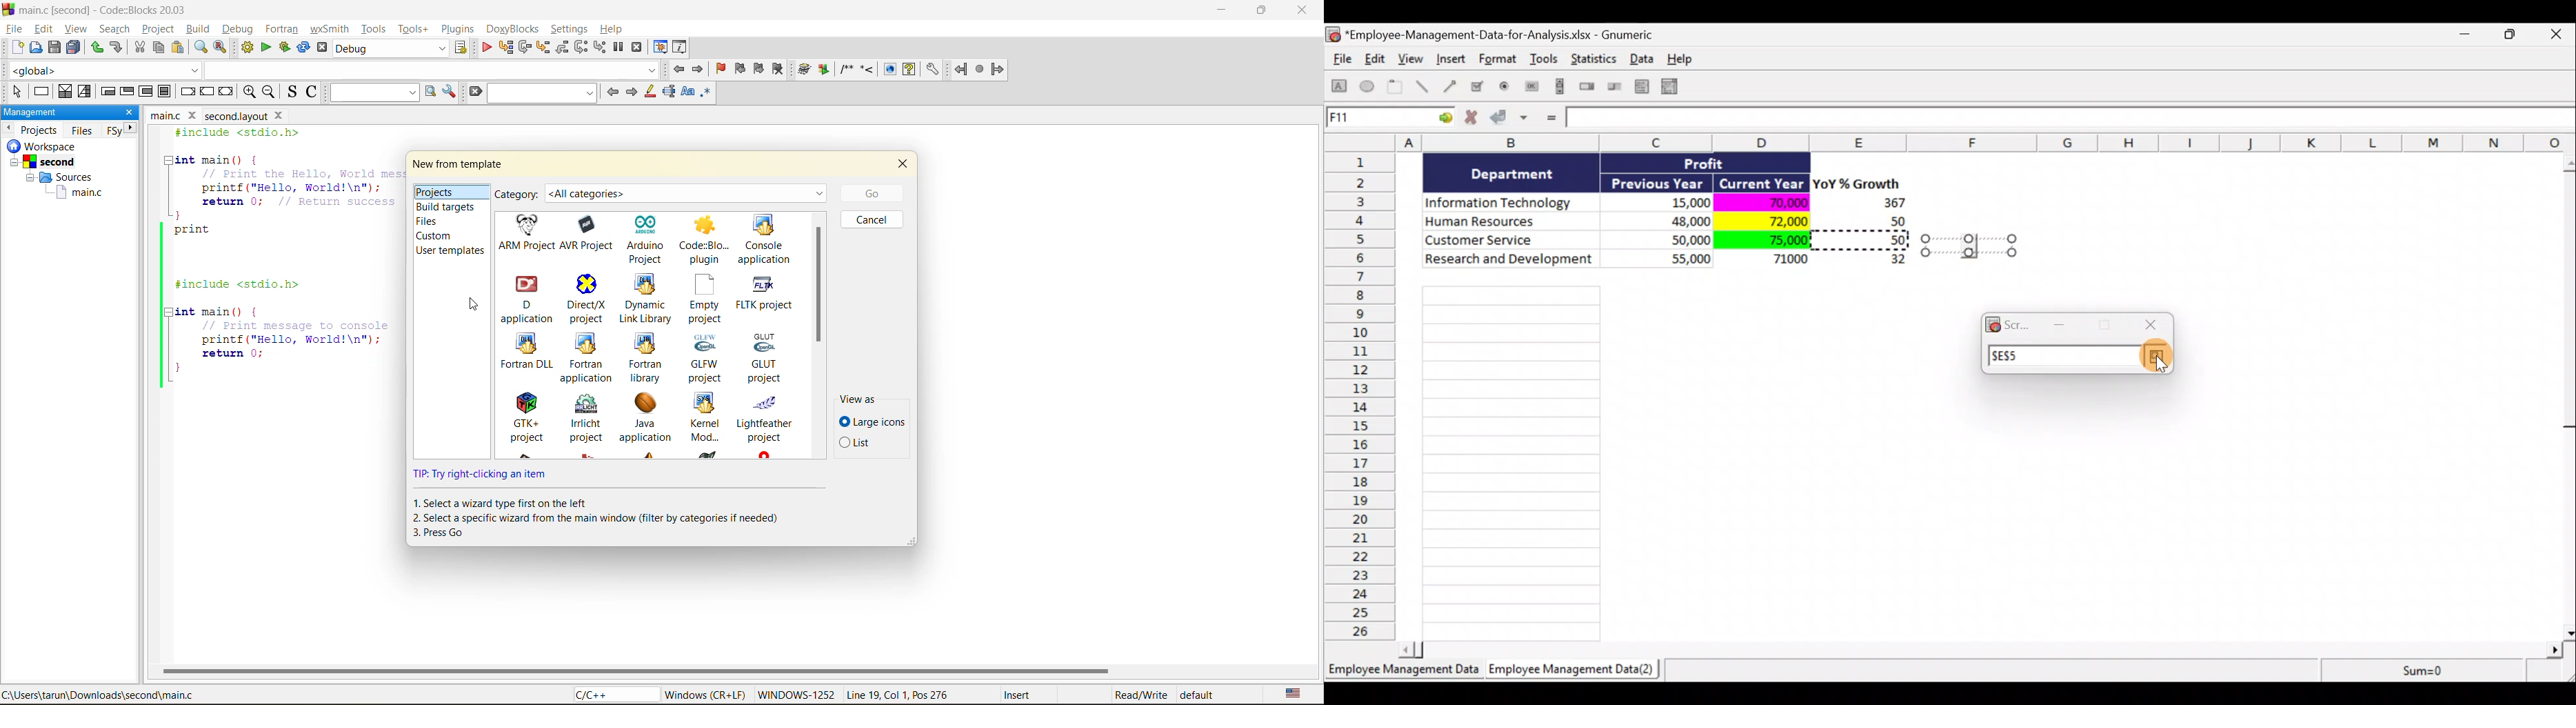 The image size is (2576, 728). Describe the element at coordinates (2517, 33) in the screenshot. I see `Maximise` at that location.